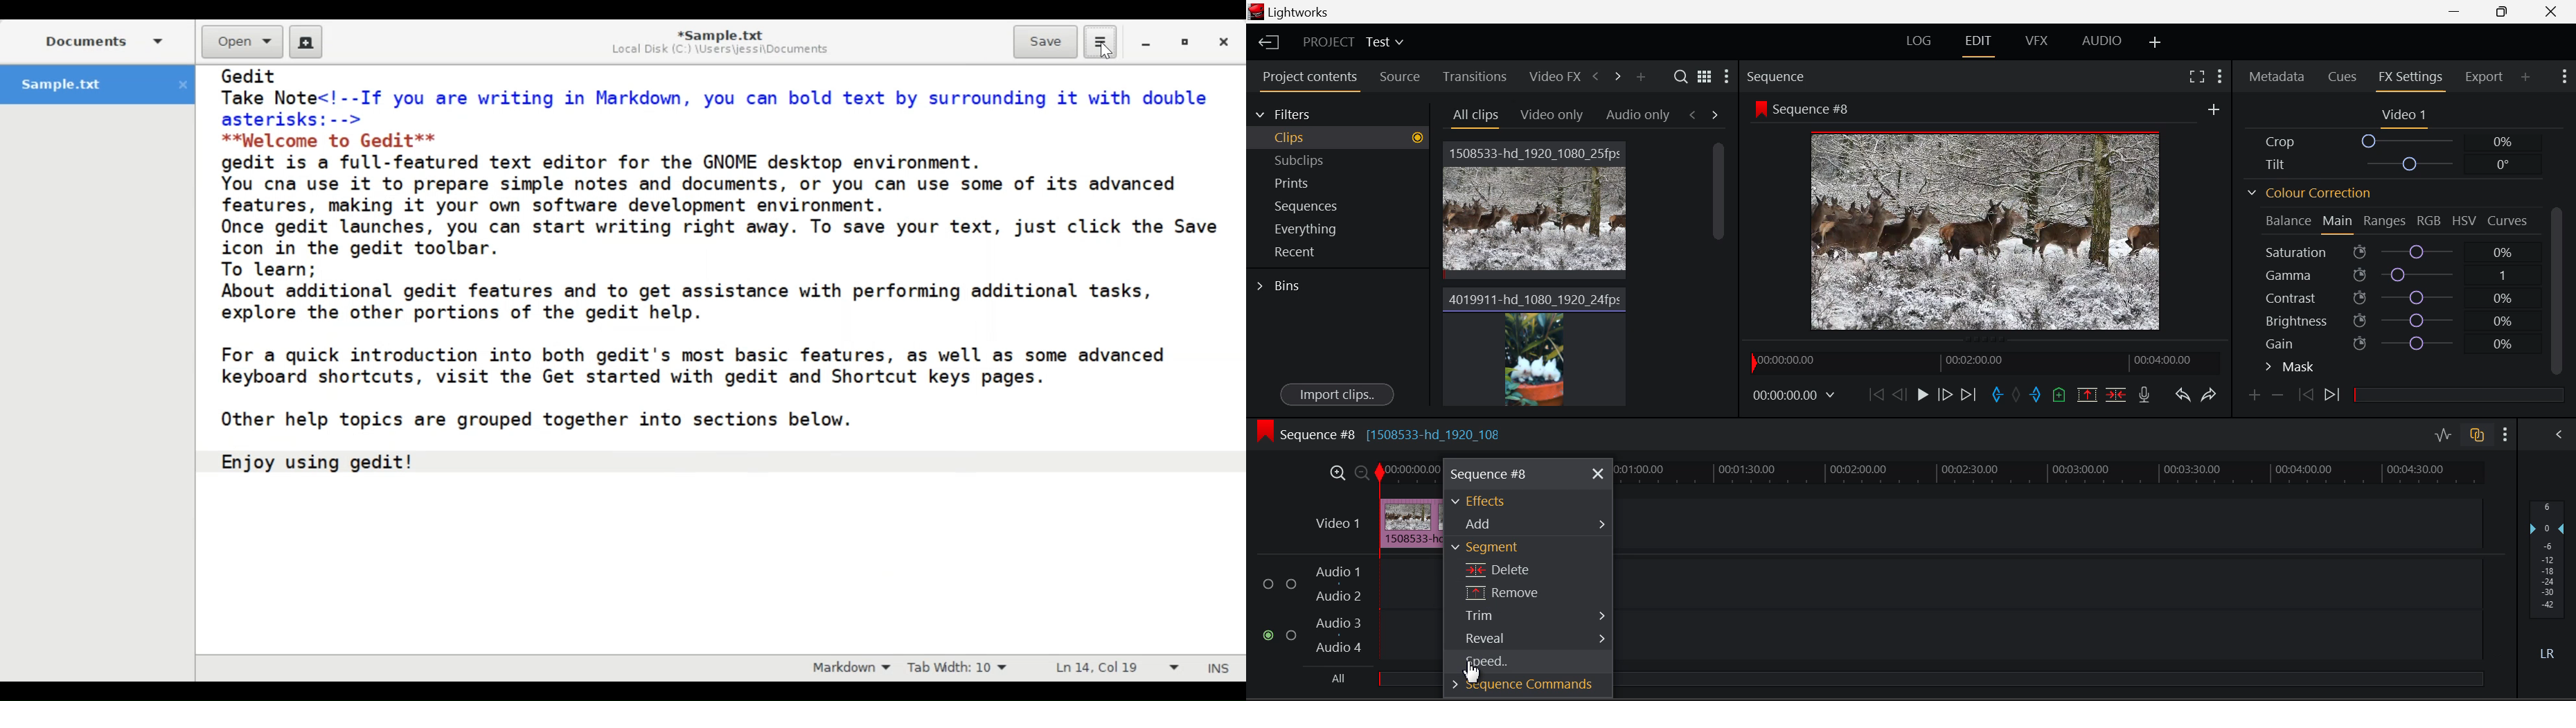  Describe the element at coordinates (1361, 472) in the screenshot. I see `Minimize Timeline` at that location.